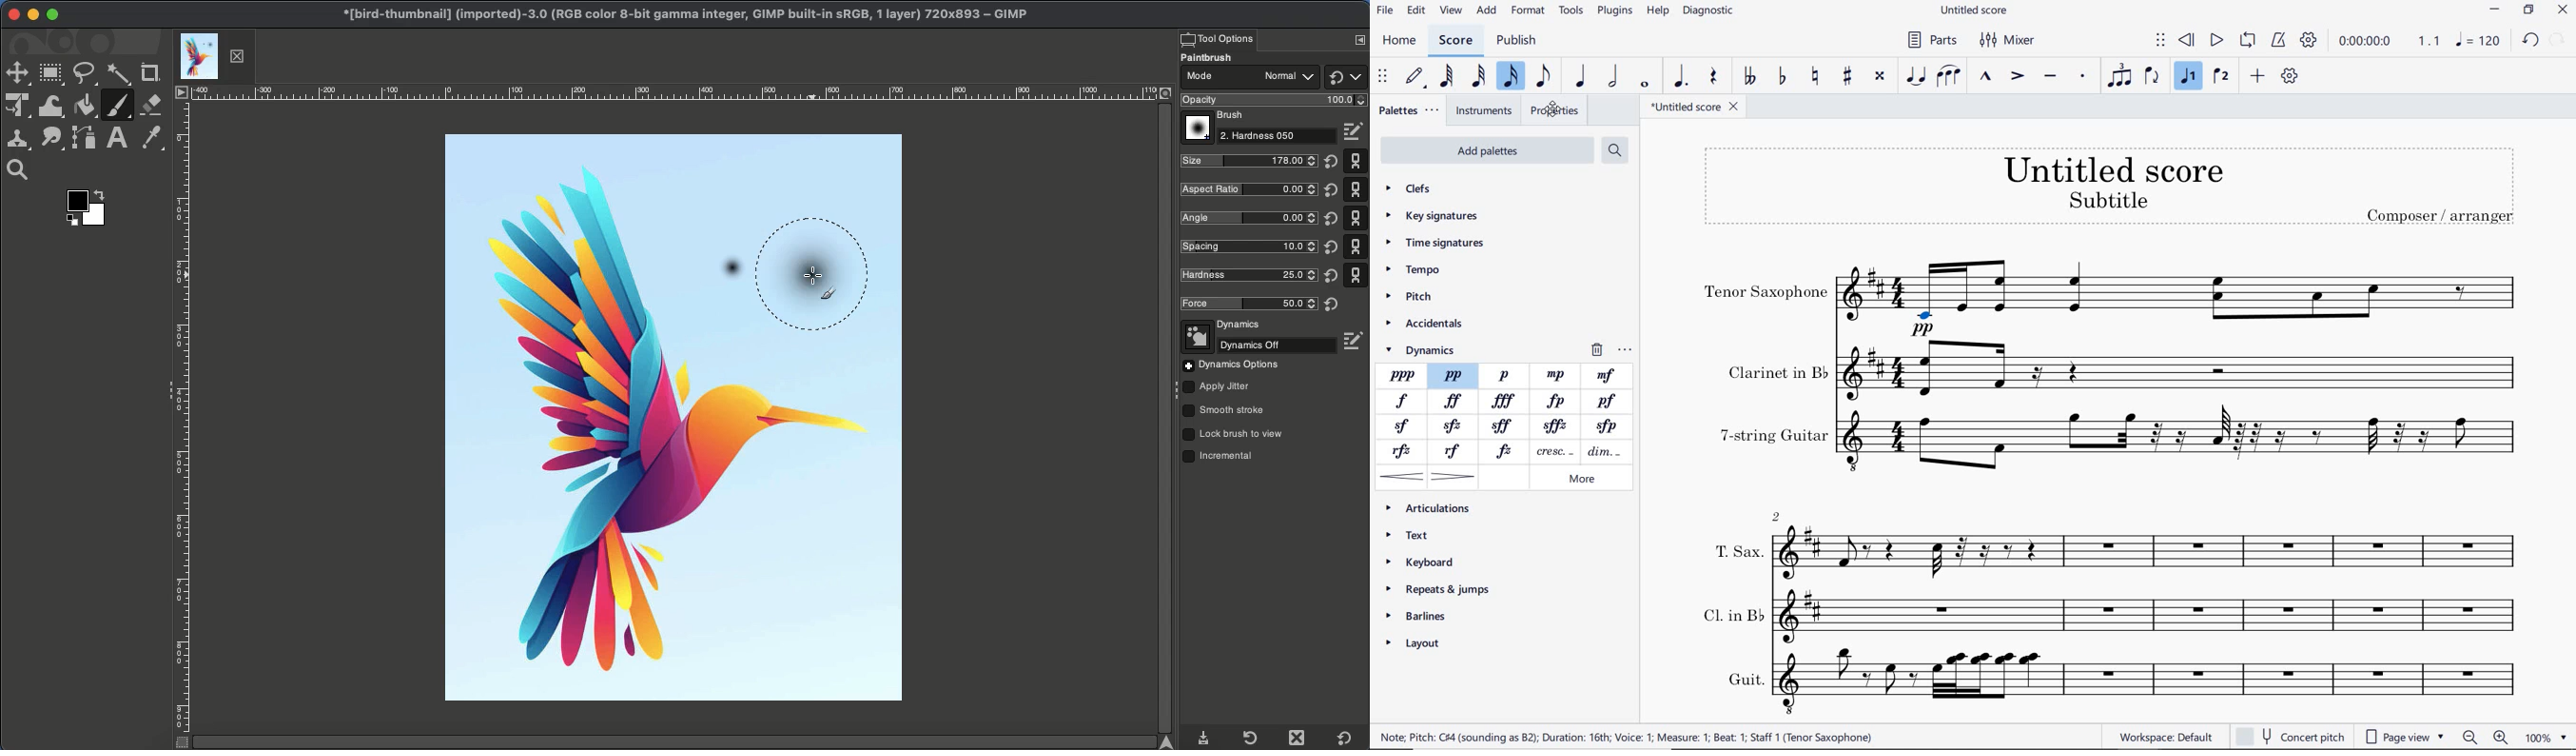  What do you see at coordinates (1737, 551) in the screenshot?
I see `text` at bounding box center [1737, 551].